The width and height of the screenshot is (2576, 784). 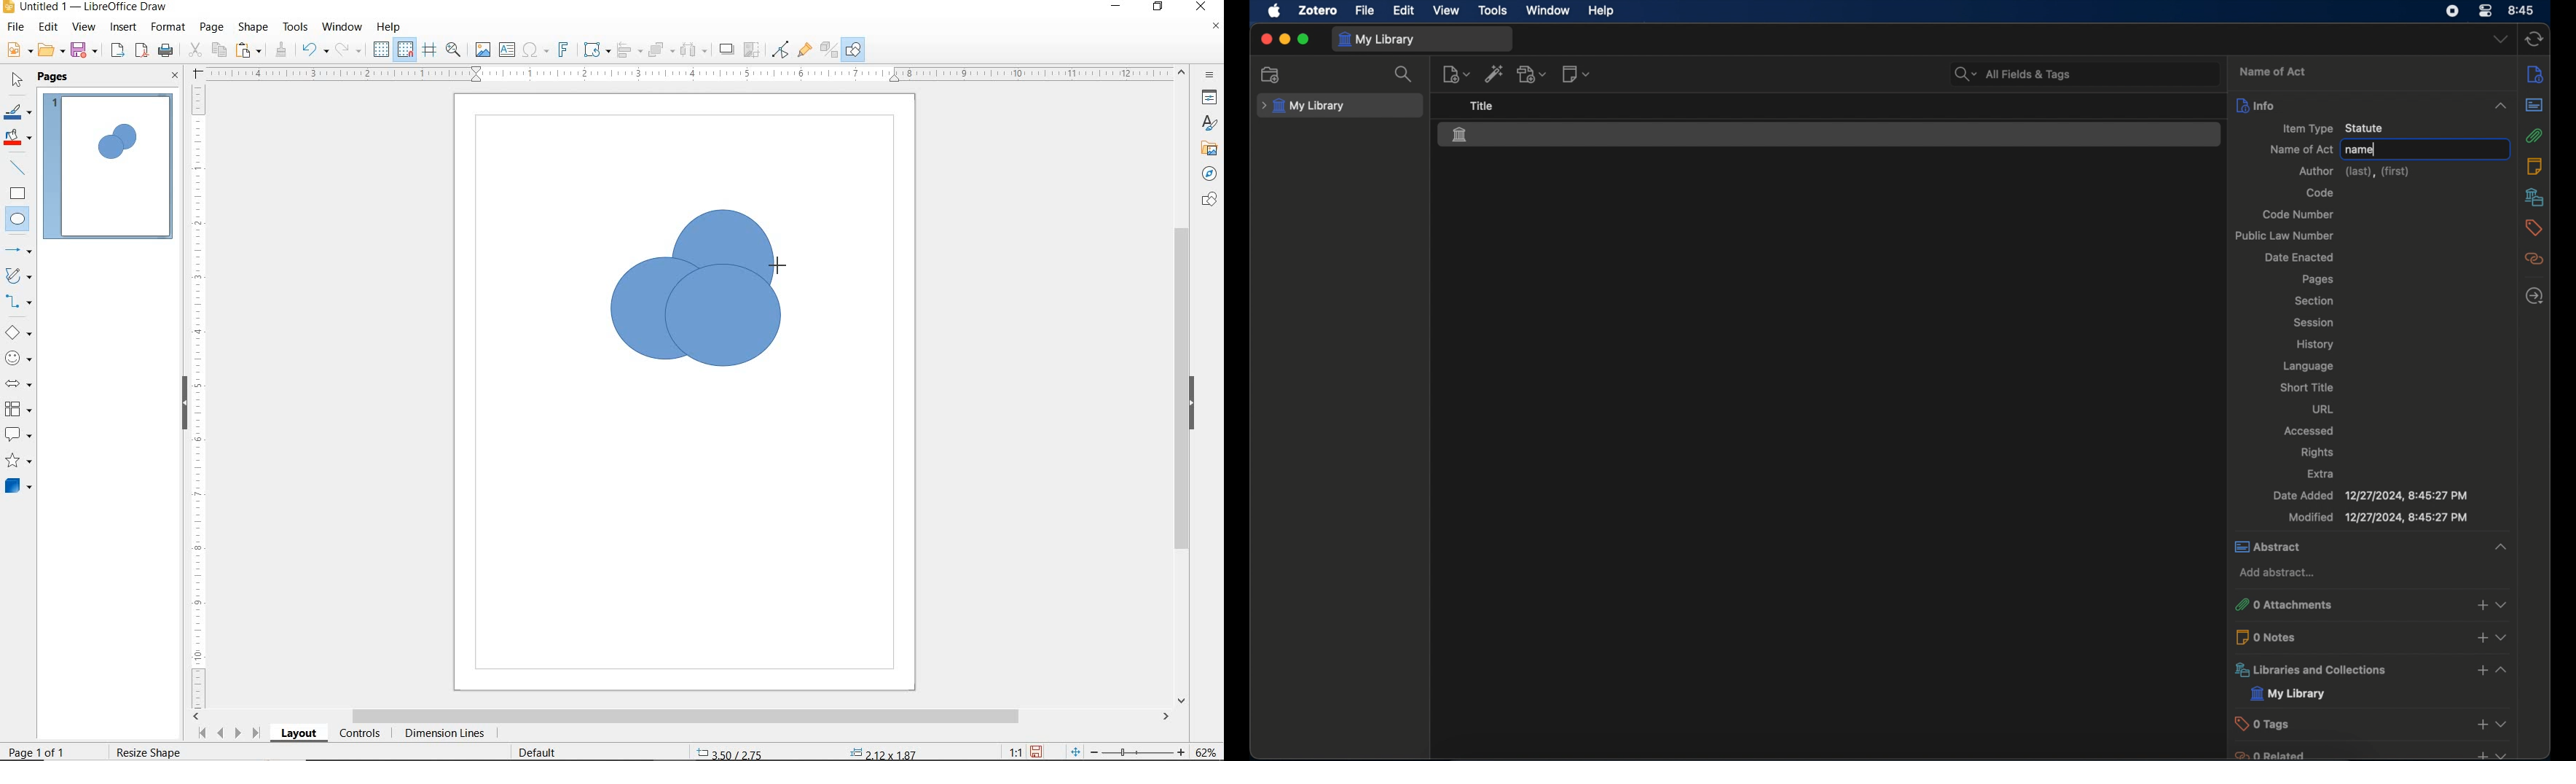 I want to click on add item by identifier, so click(x=1495, y=75).